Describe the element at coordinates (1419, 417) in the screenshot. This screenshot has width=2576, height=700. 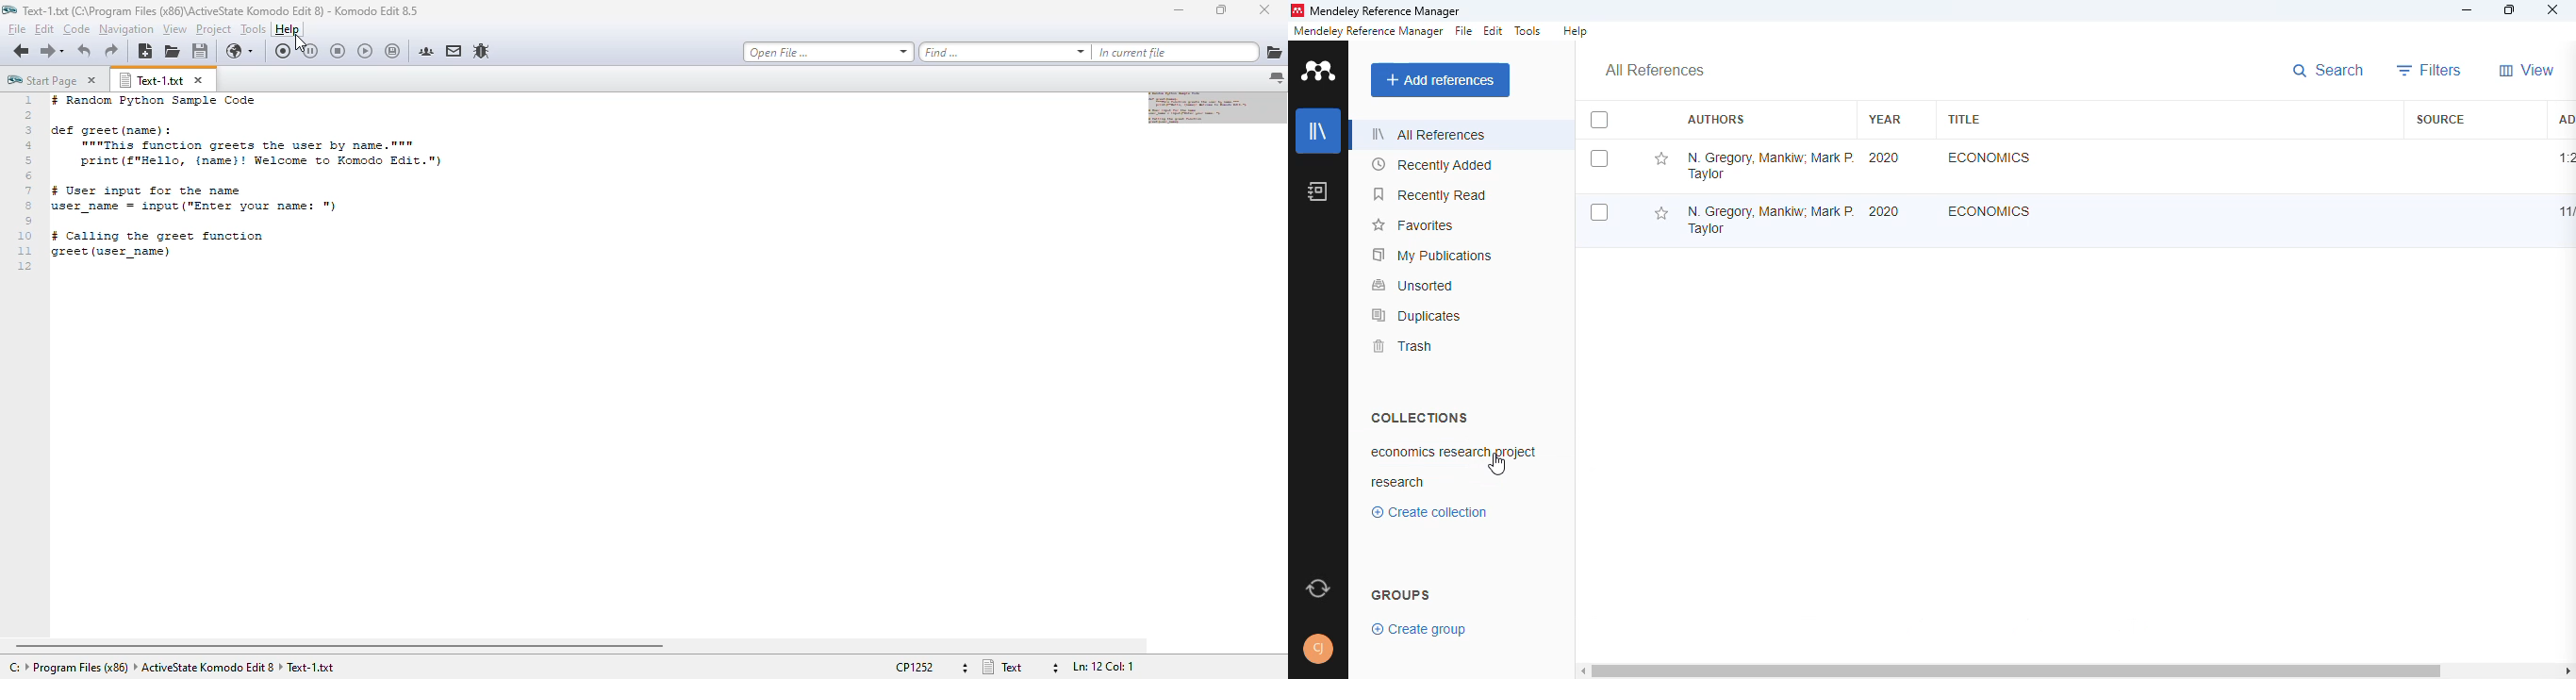
I see `collections` at that location.